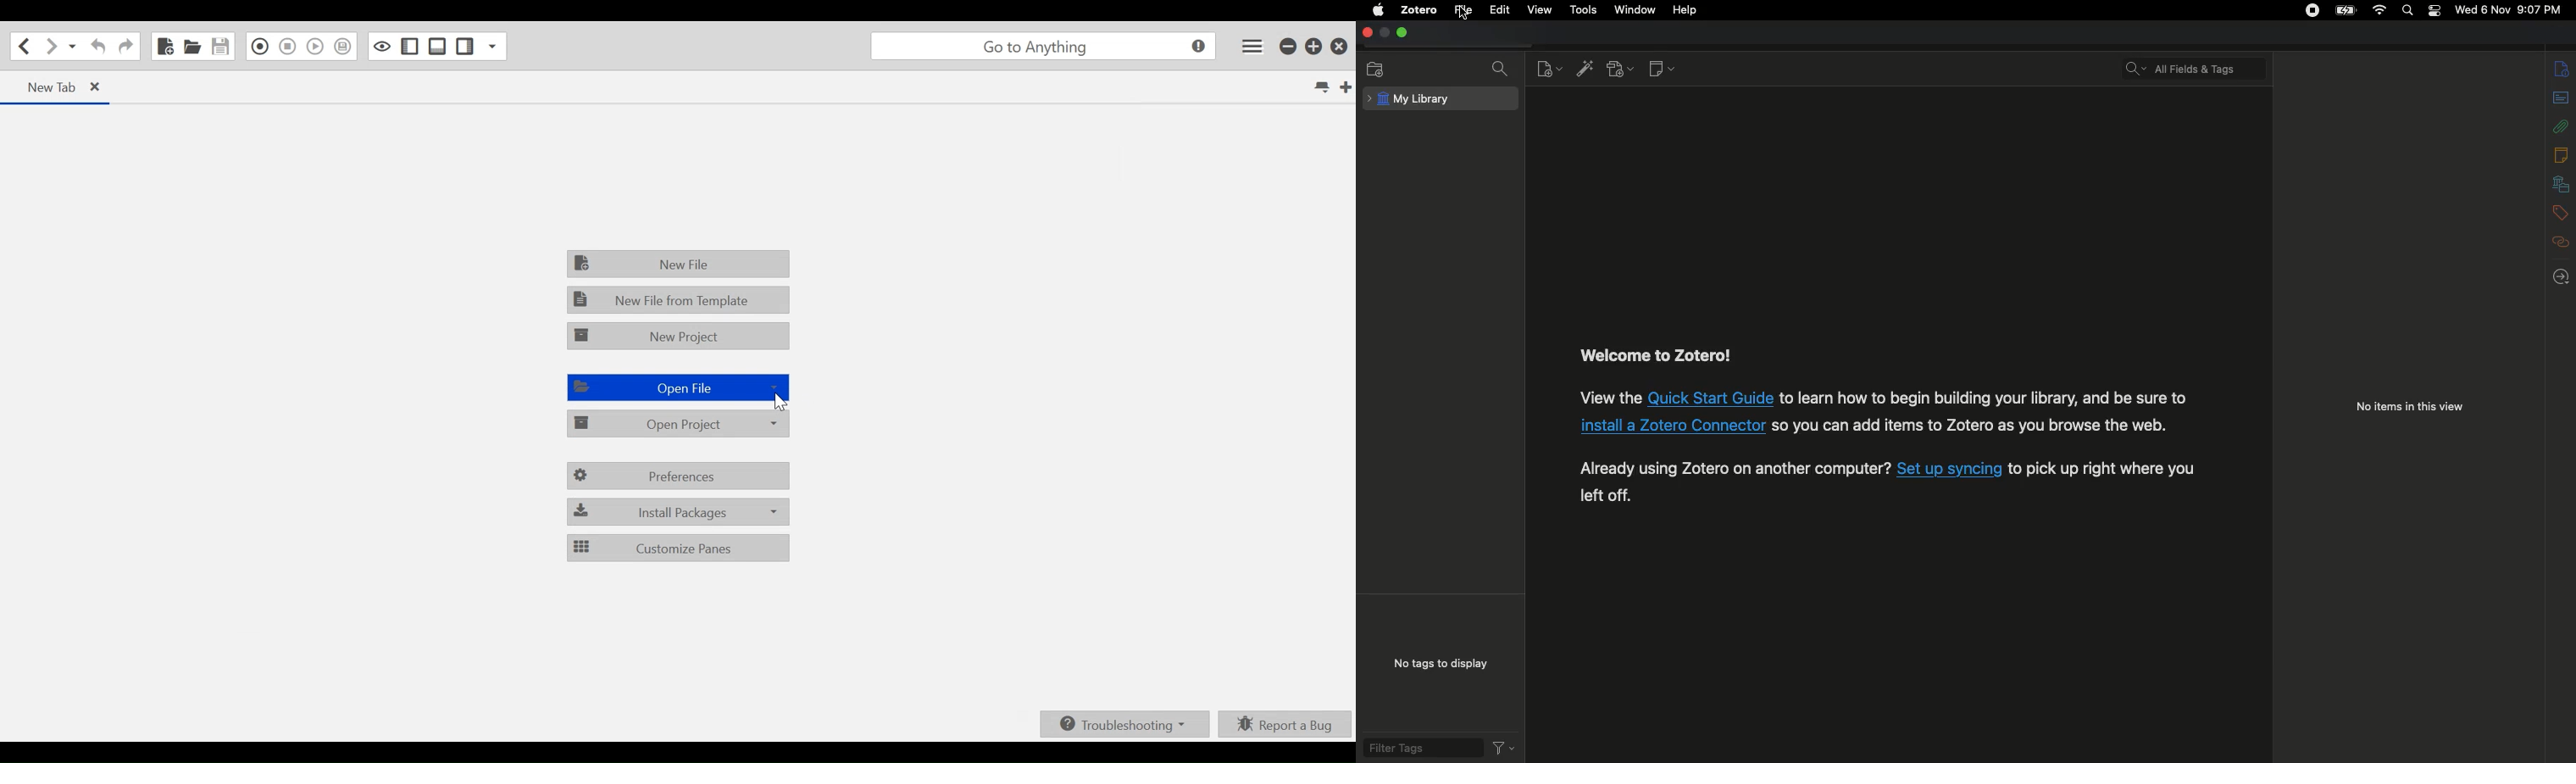  Describe the element at coordinates (344, 47) in the screenshot. I see `Save Macro to Toolbox as Superscript` at that location.